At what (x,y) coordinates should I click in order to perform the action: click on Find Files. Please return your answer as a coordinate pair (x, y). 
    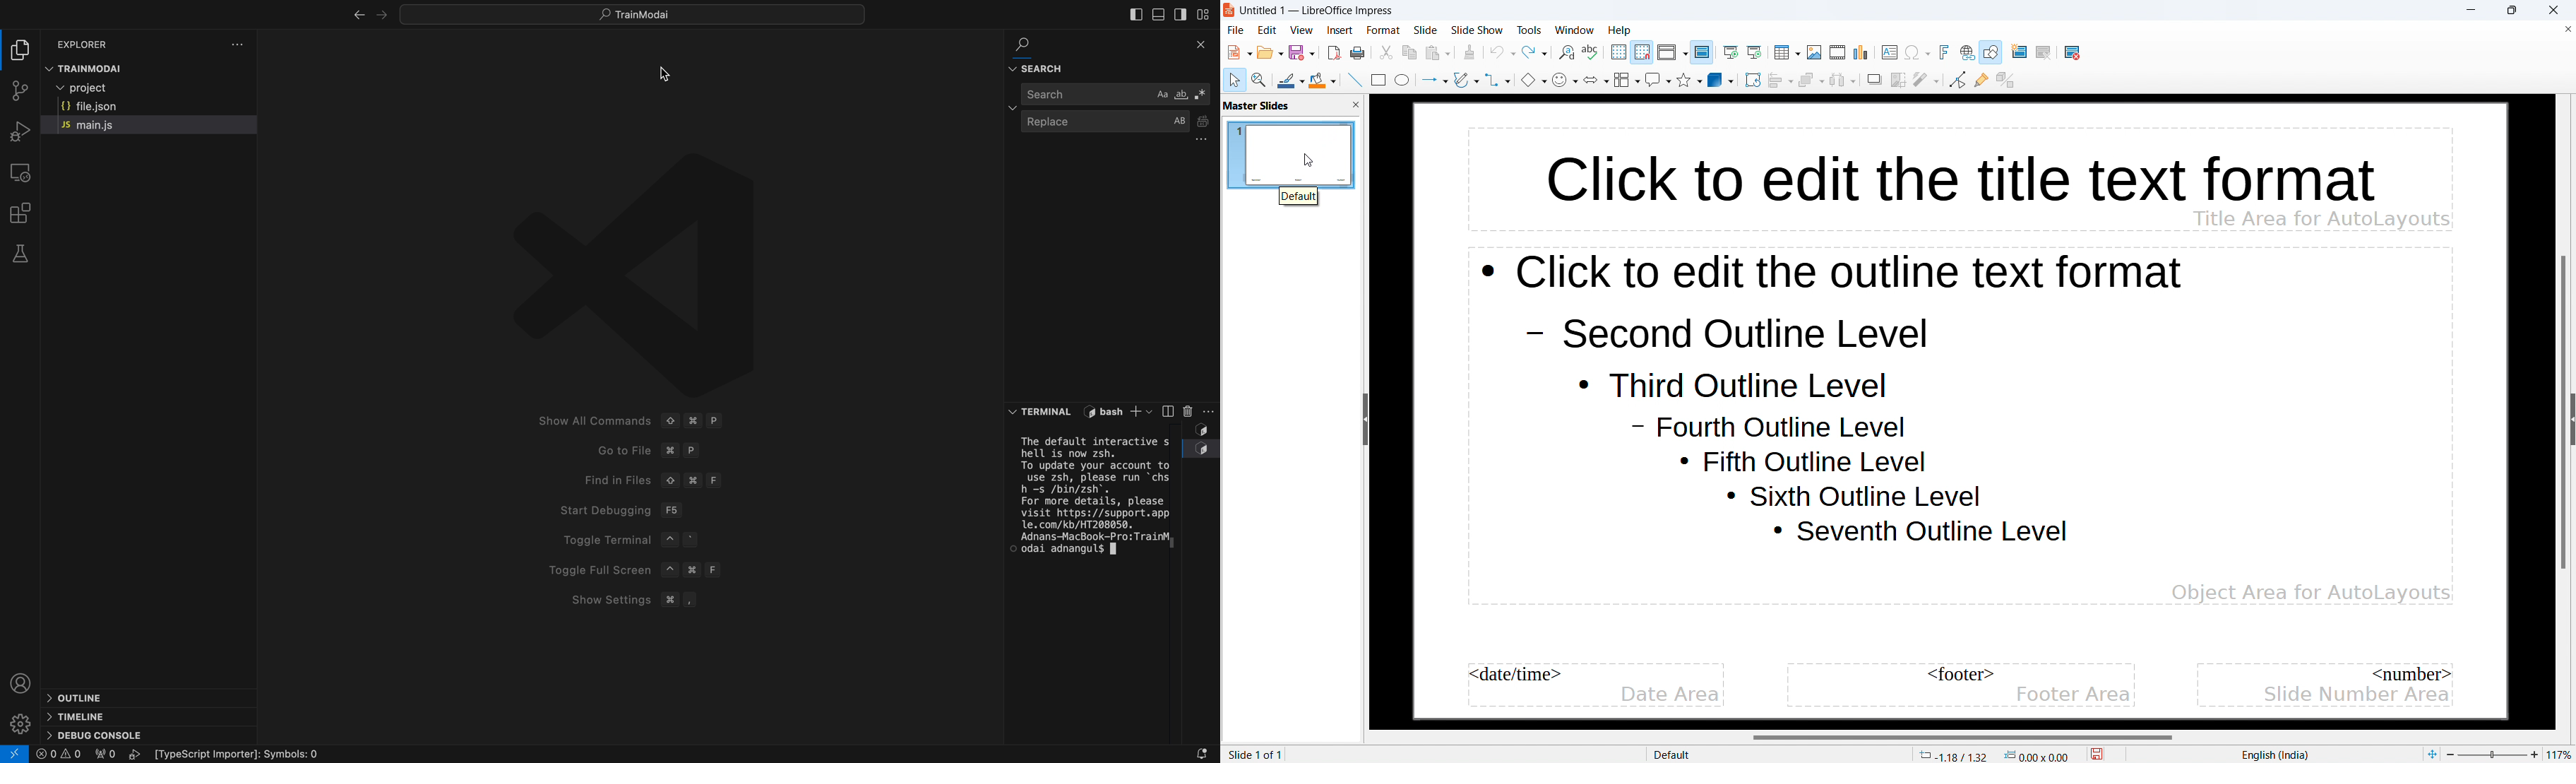
    Looking at the image, I should click on (706, 479).